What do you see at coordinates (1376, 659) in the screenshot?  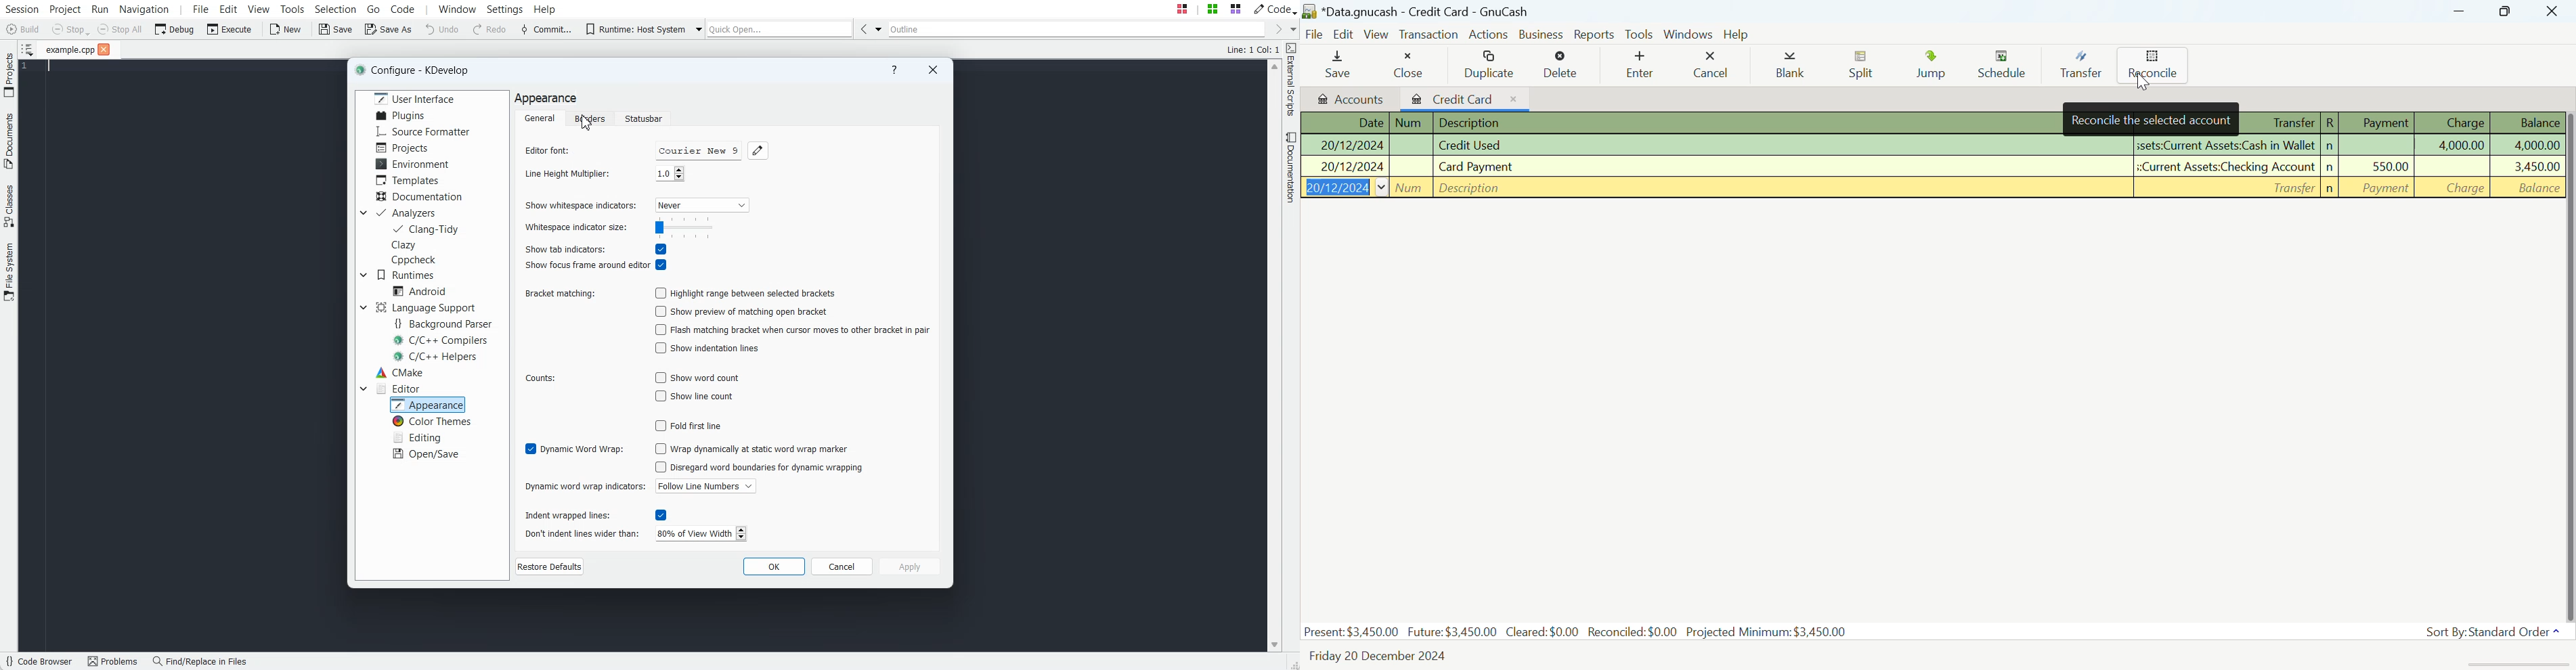 I see `Friday 20 December 2024` at bounding box center [1376, 659].